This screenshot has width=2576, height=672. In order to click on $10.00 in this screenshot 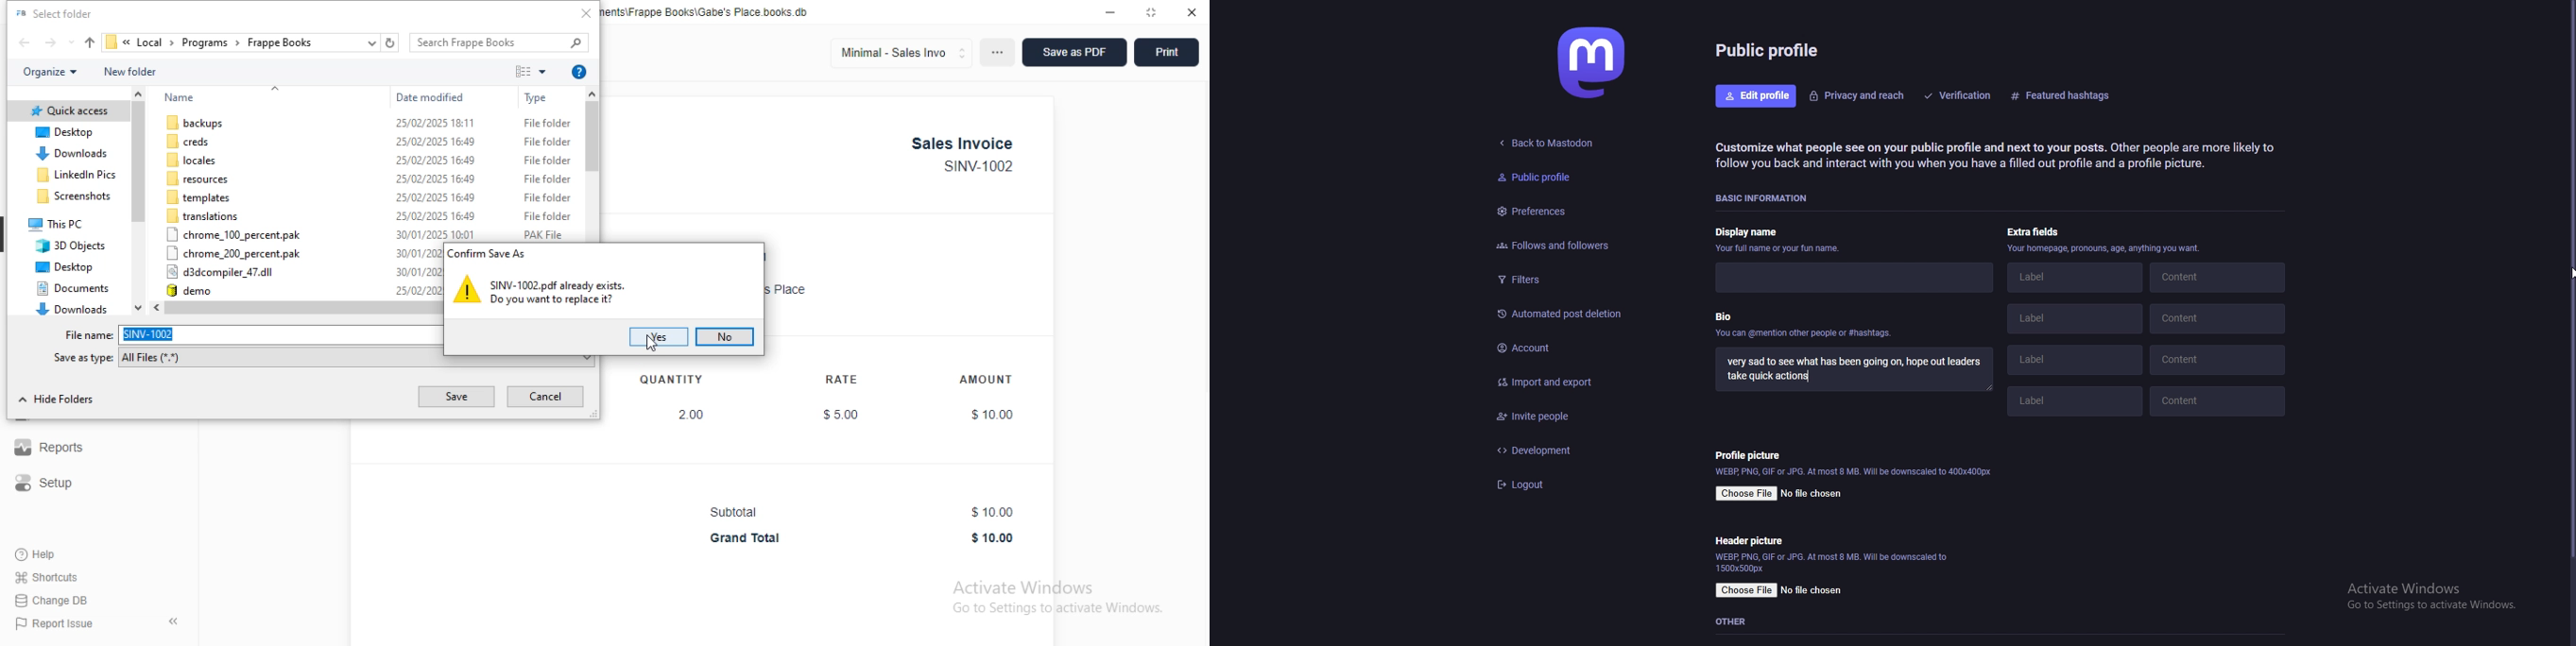, I will do `click(992, 416)`.